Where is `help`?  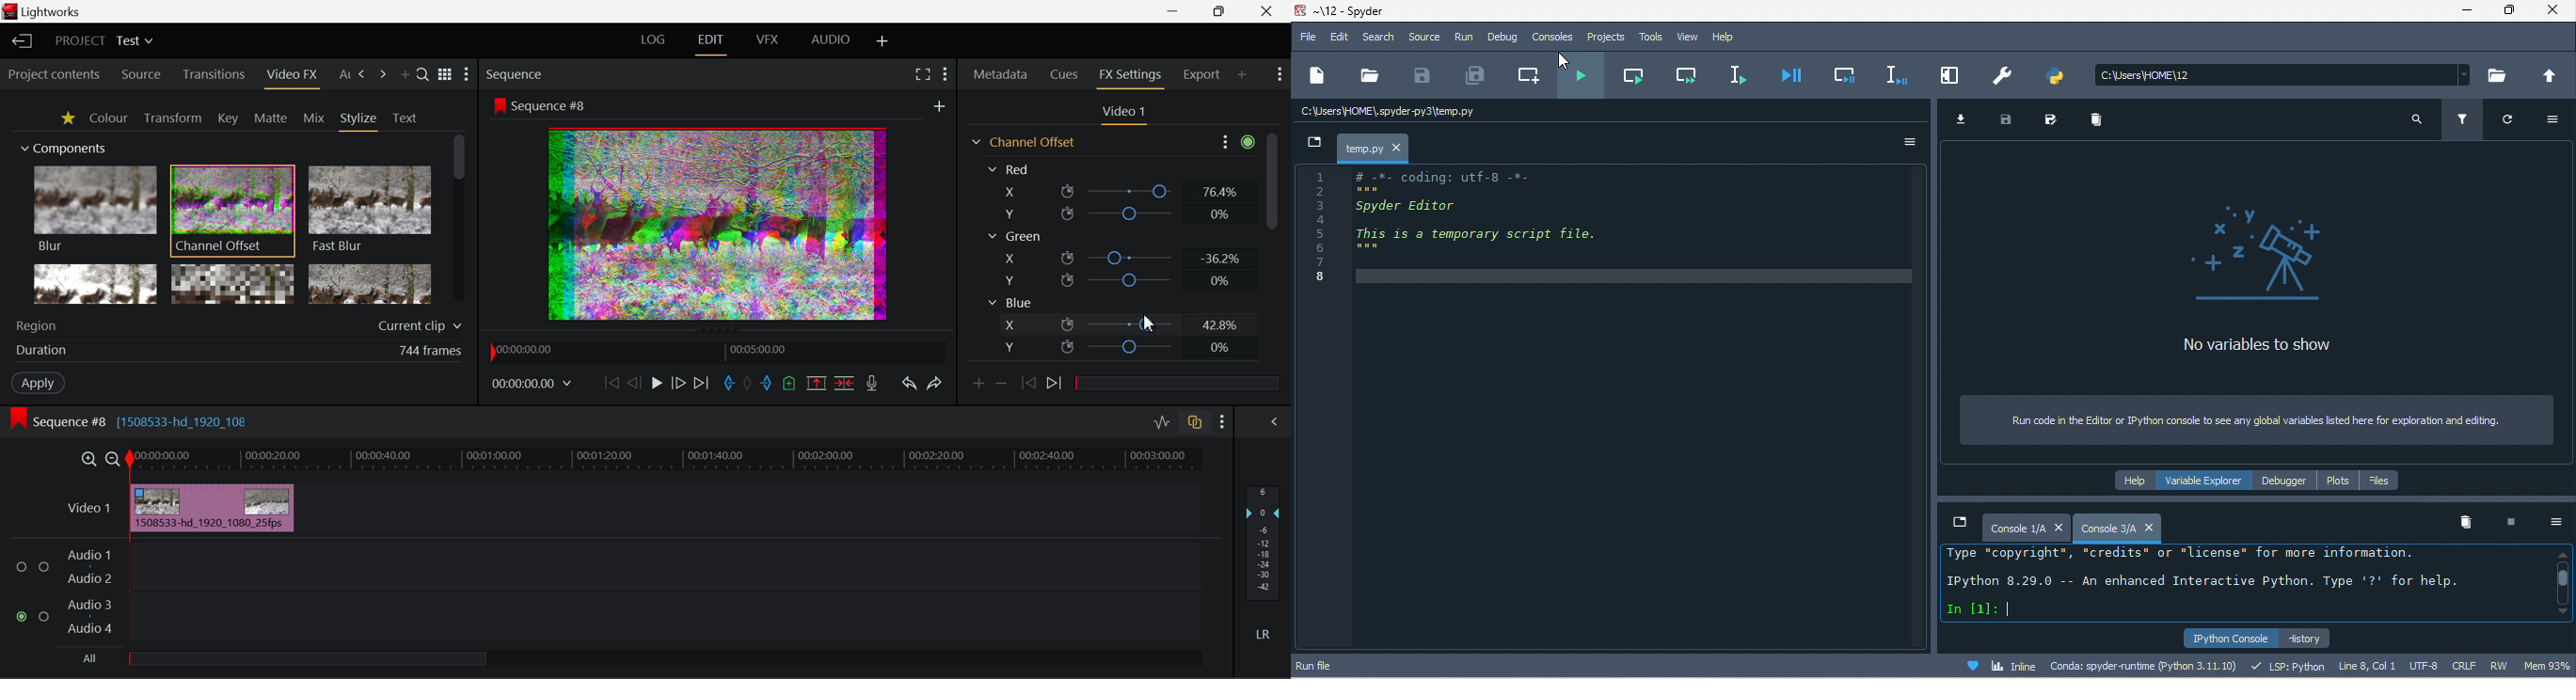
help is located at coordinates (1726, 38).